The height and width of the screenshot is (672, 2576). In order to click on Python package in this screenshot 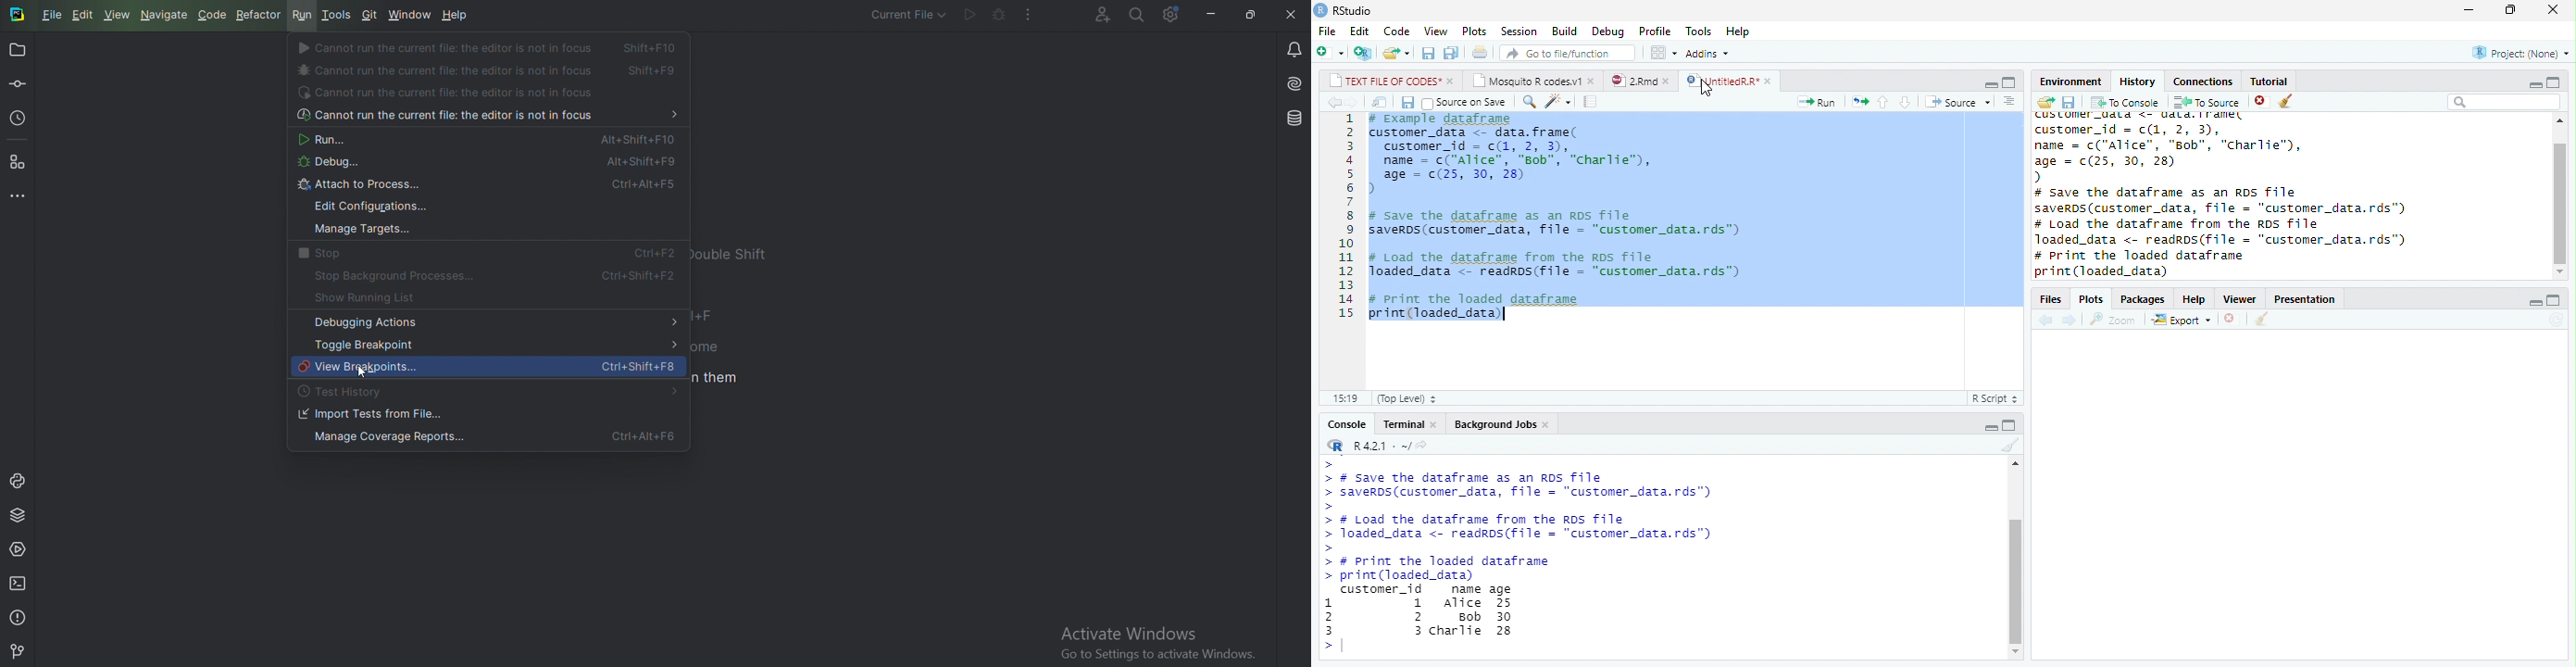, I will do `click(19, 516)`.